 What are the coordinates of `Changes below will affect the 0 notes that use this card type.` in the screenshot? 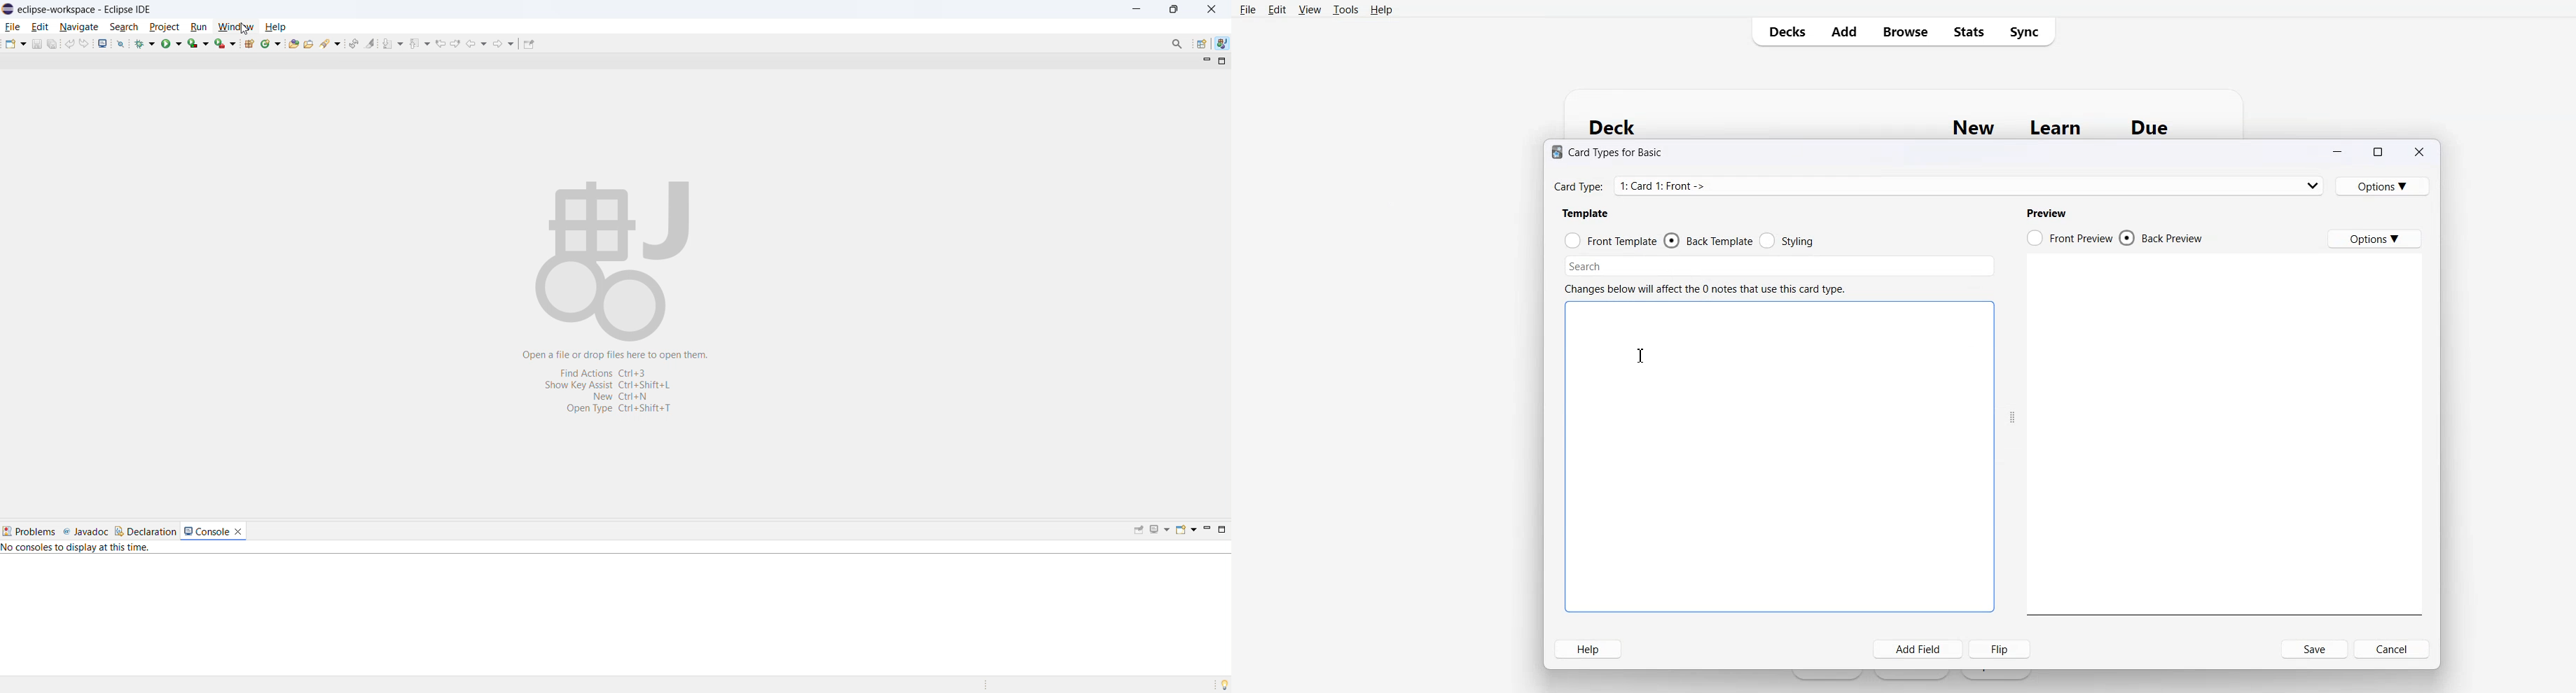 It's located at (1706, 290).